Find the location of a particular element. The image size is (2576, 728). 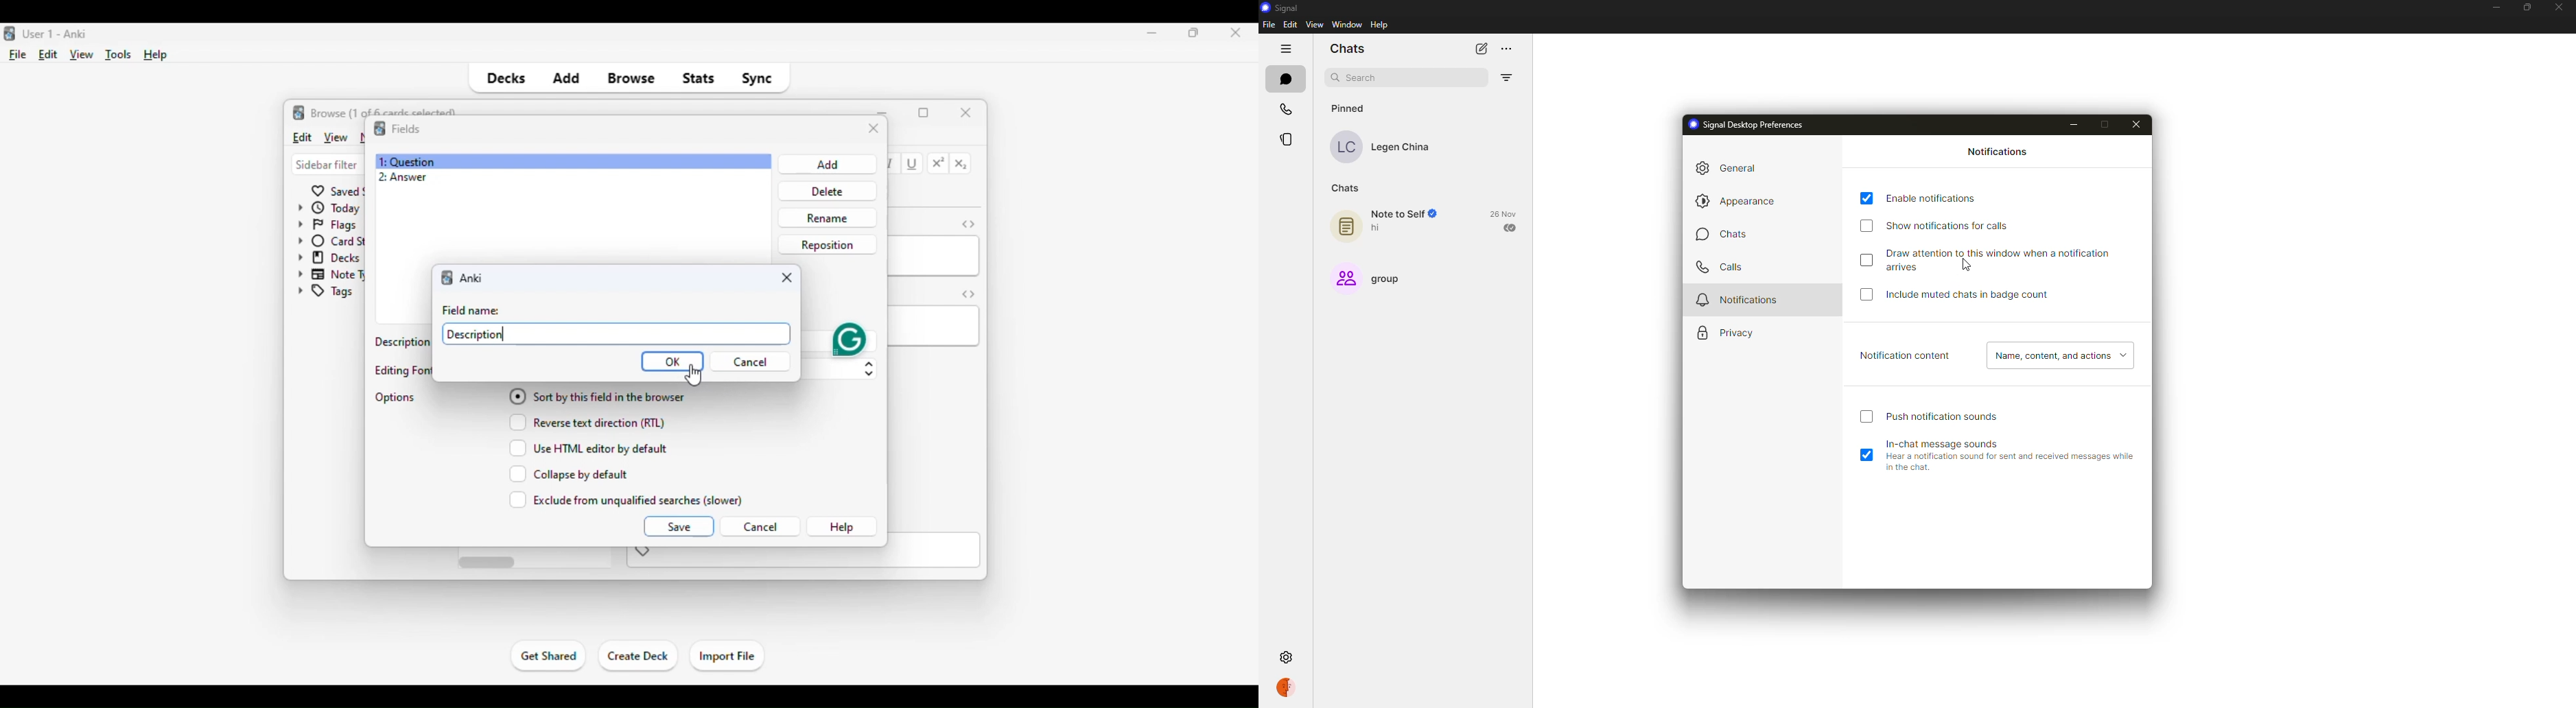

title is located at coordinates (56, 34).